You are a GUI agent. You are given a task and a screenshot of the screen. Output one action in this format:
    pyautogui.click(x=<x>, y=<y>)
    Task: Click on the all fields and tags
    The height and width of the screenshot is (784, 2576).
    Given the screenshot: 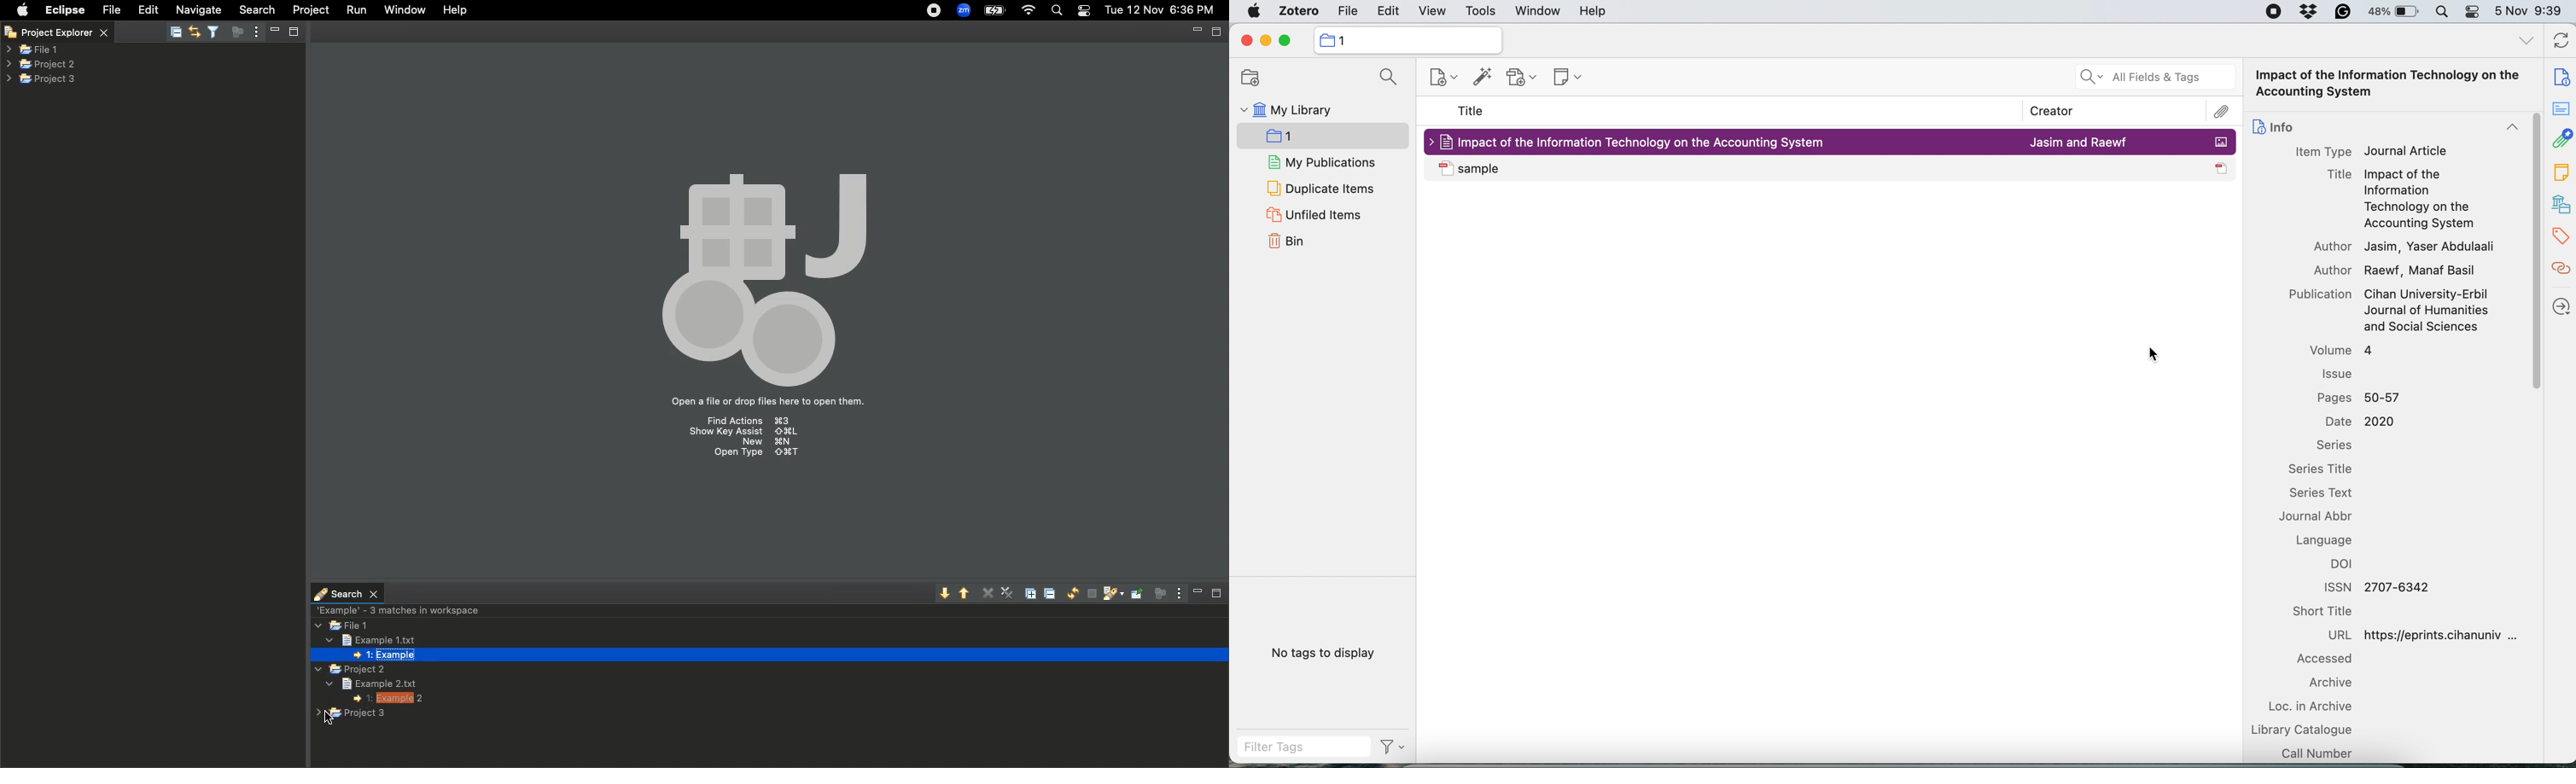 What is the action you would take?
    pyautogui.click(x=2156, y=77)
    